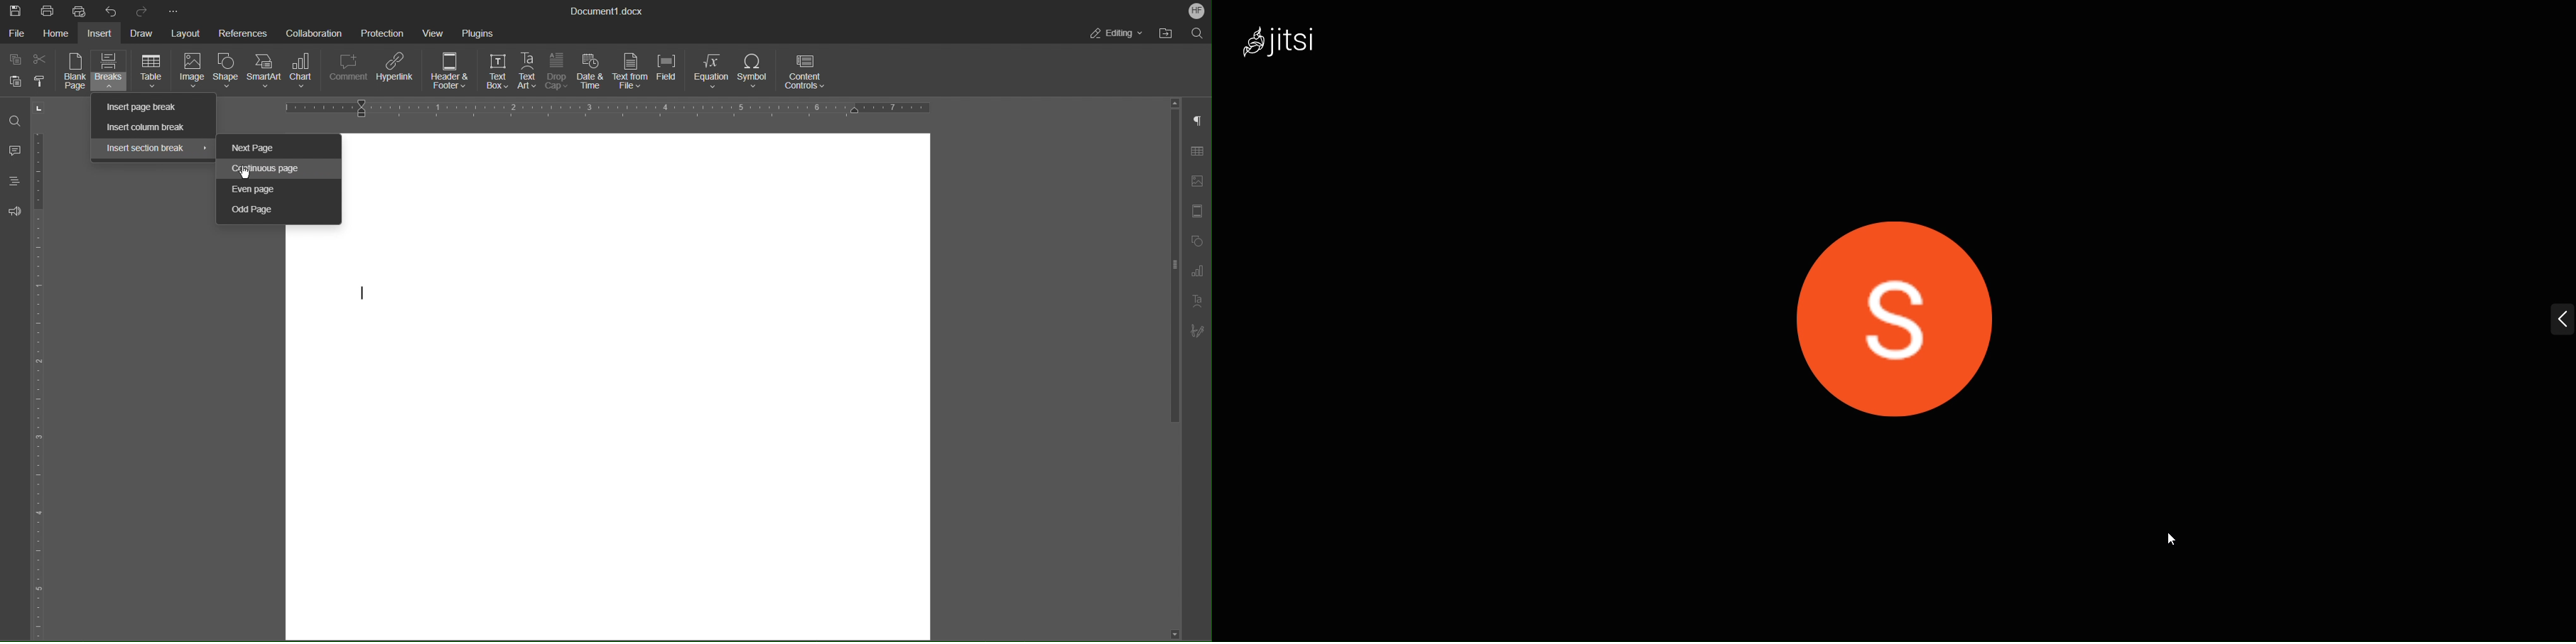  What do you see at coordinates (241, 32) in the screenshot?
I see `References` at bounding box center [241, 32].